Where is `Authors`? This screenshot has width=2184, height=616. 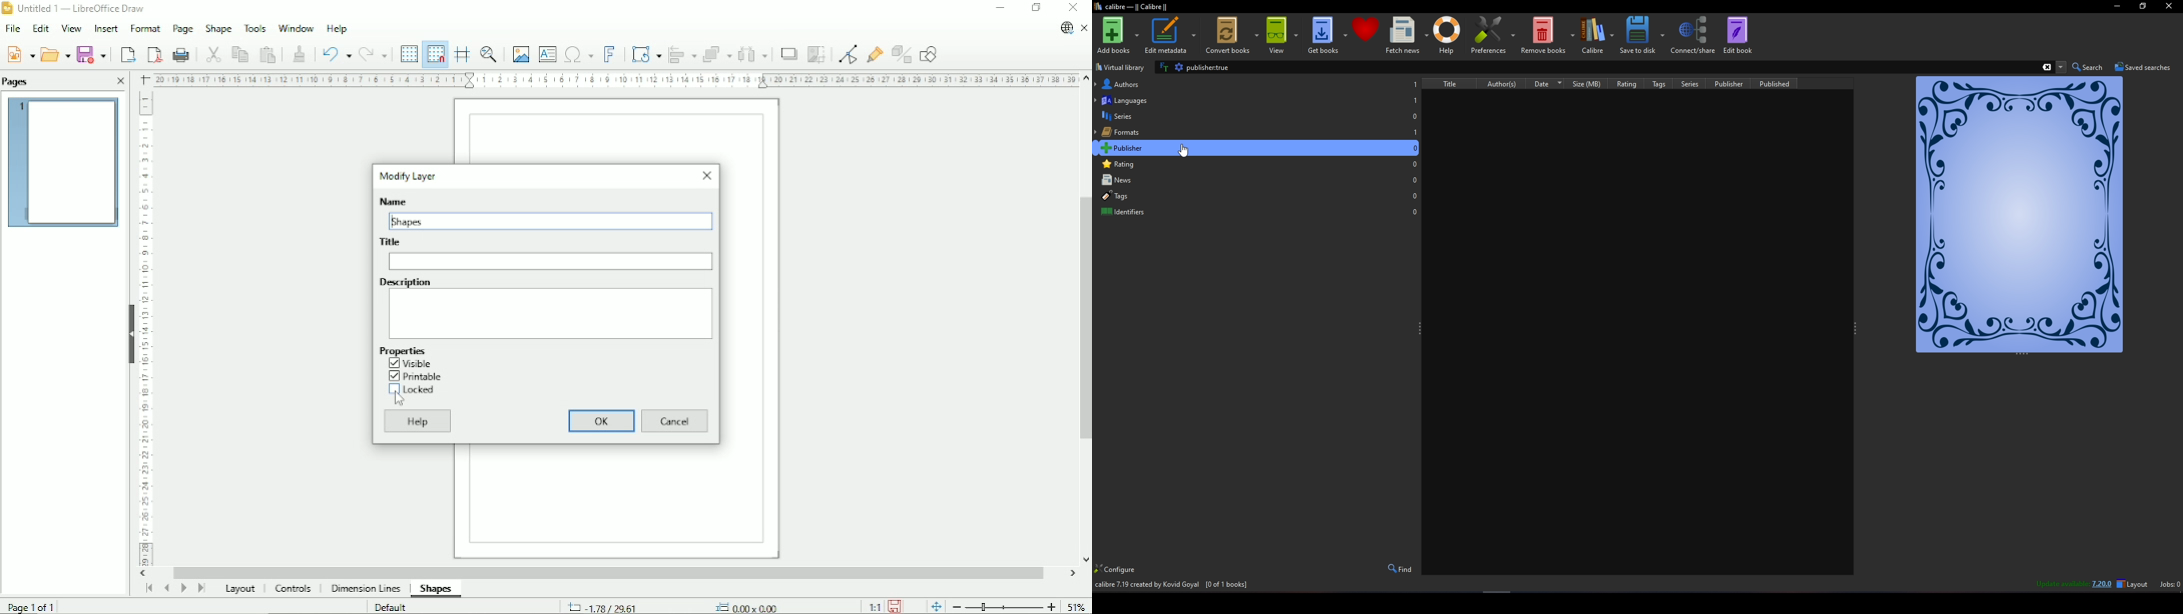 Authors is located at coordinates (1257, 84).